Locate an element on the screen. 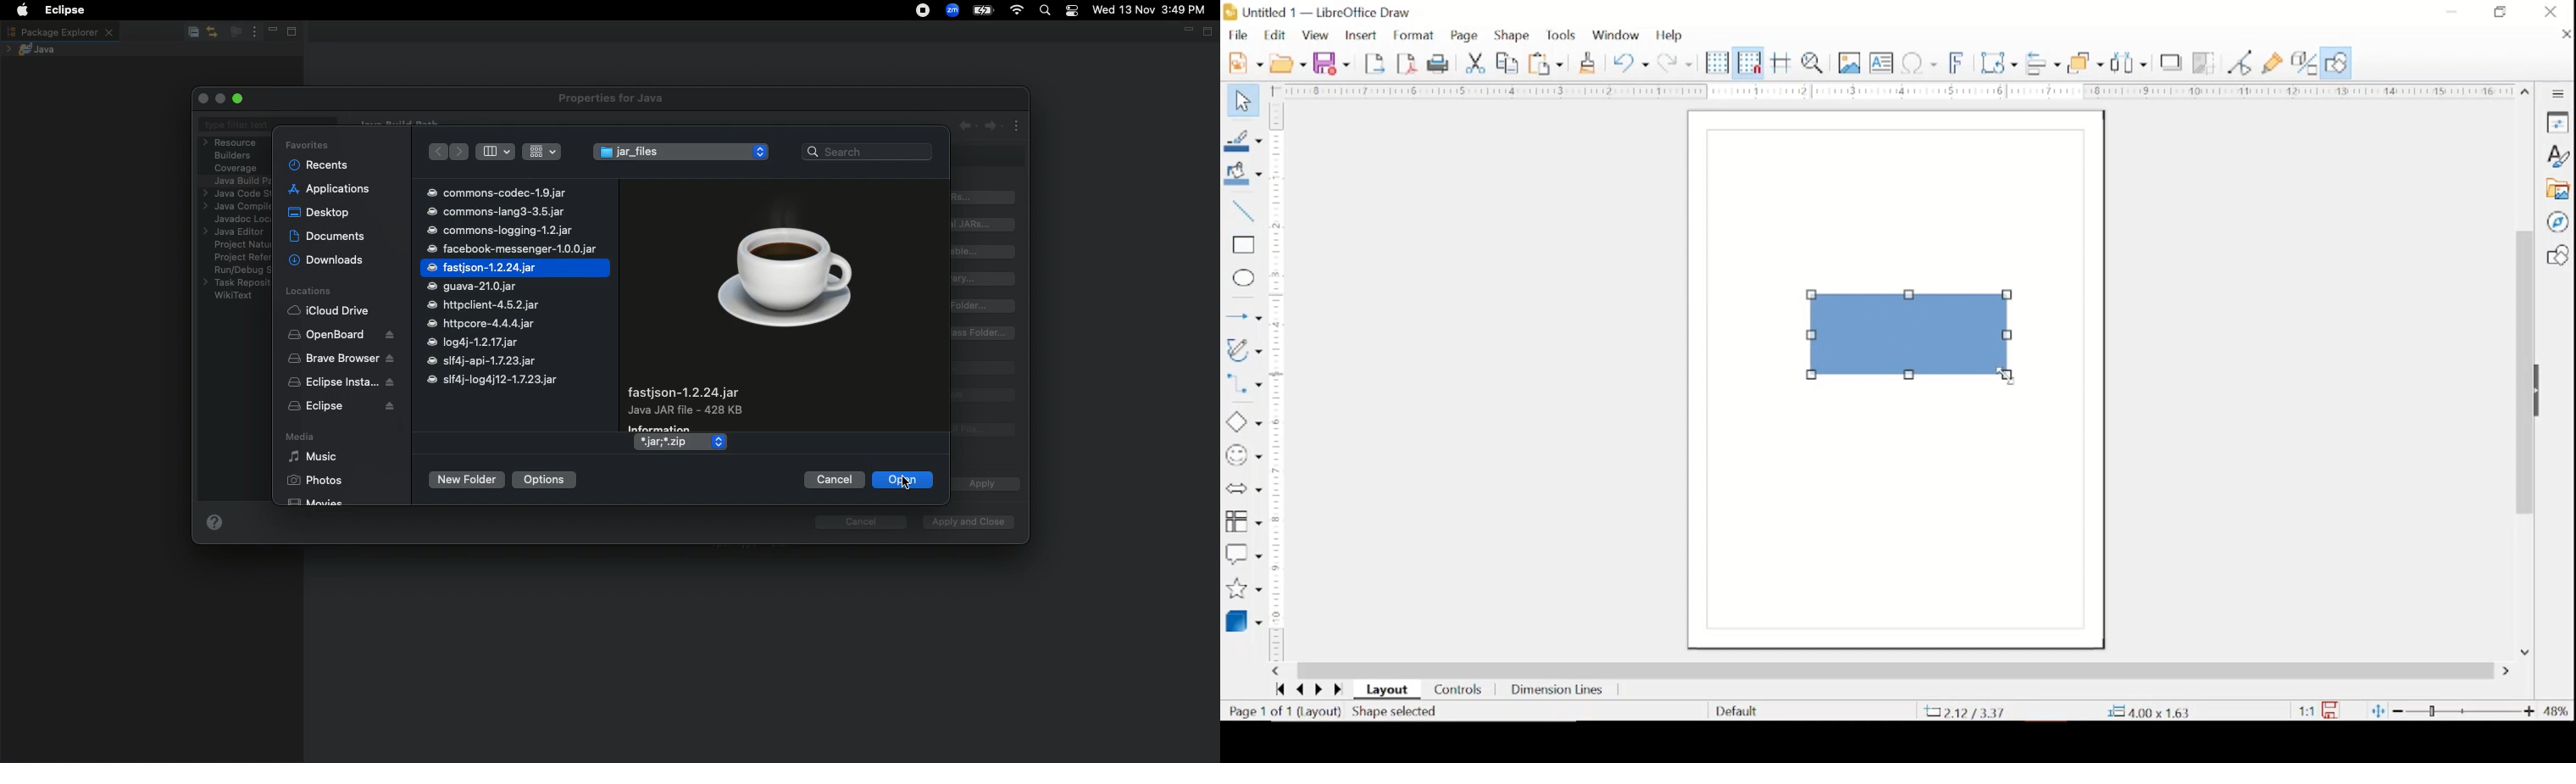 Image resolution: width=2576 pixels, height=784 pixels. Eclipse is located at coordinates (341, 408).